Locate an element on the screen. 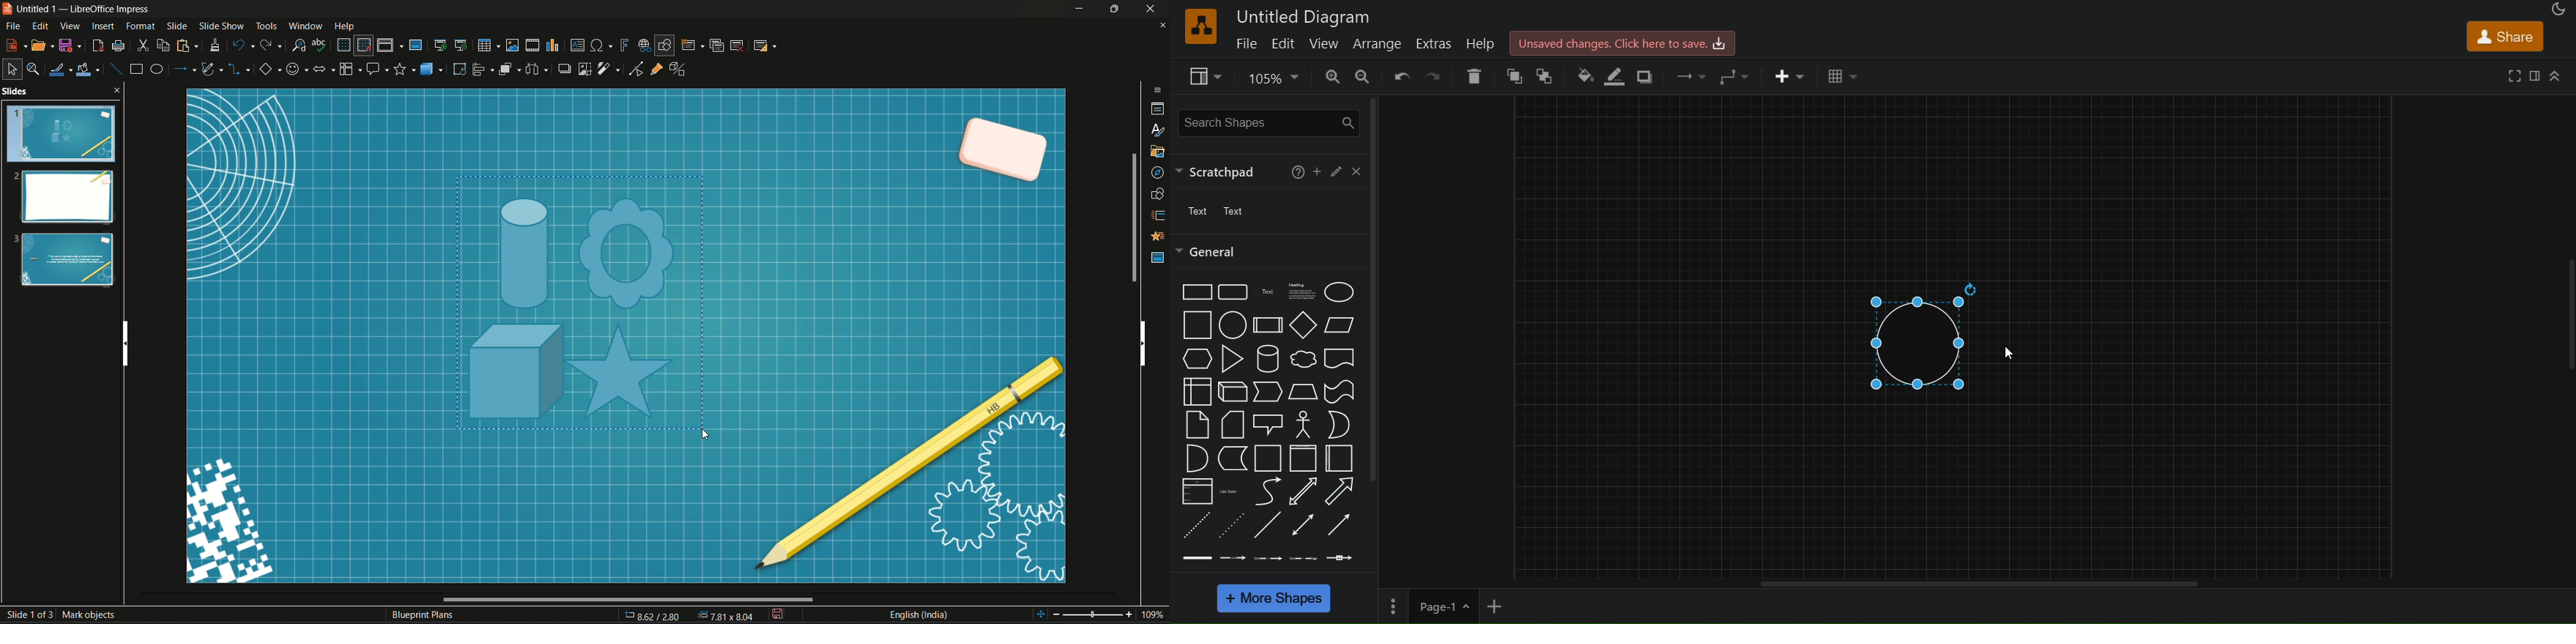 The width and height of the screenshot is (2576, 644). shapes is located at coordinates (1158, 194).